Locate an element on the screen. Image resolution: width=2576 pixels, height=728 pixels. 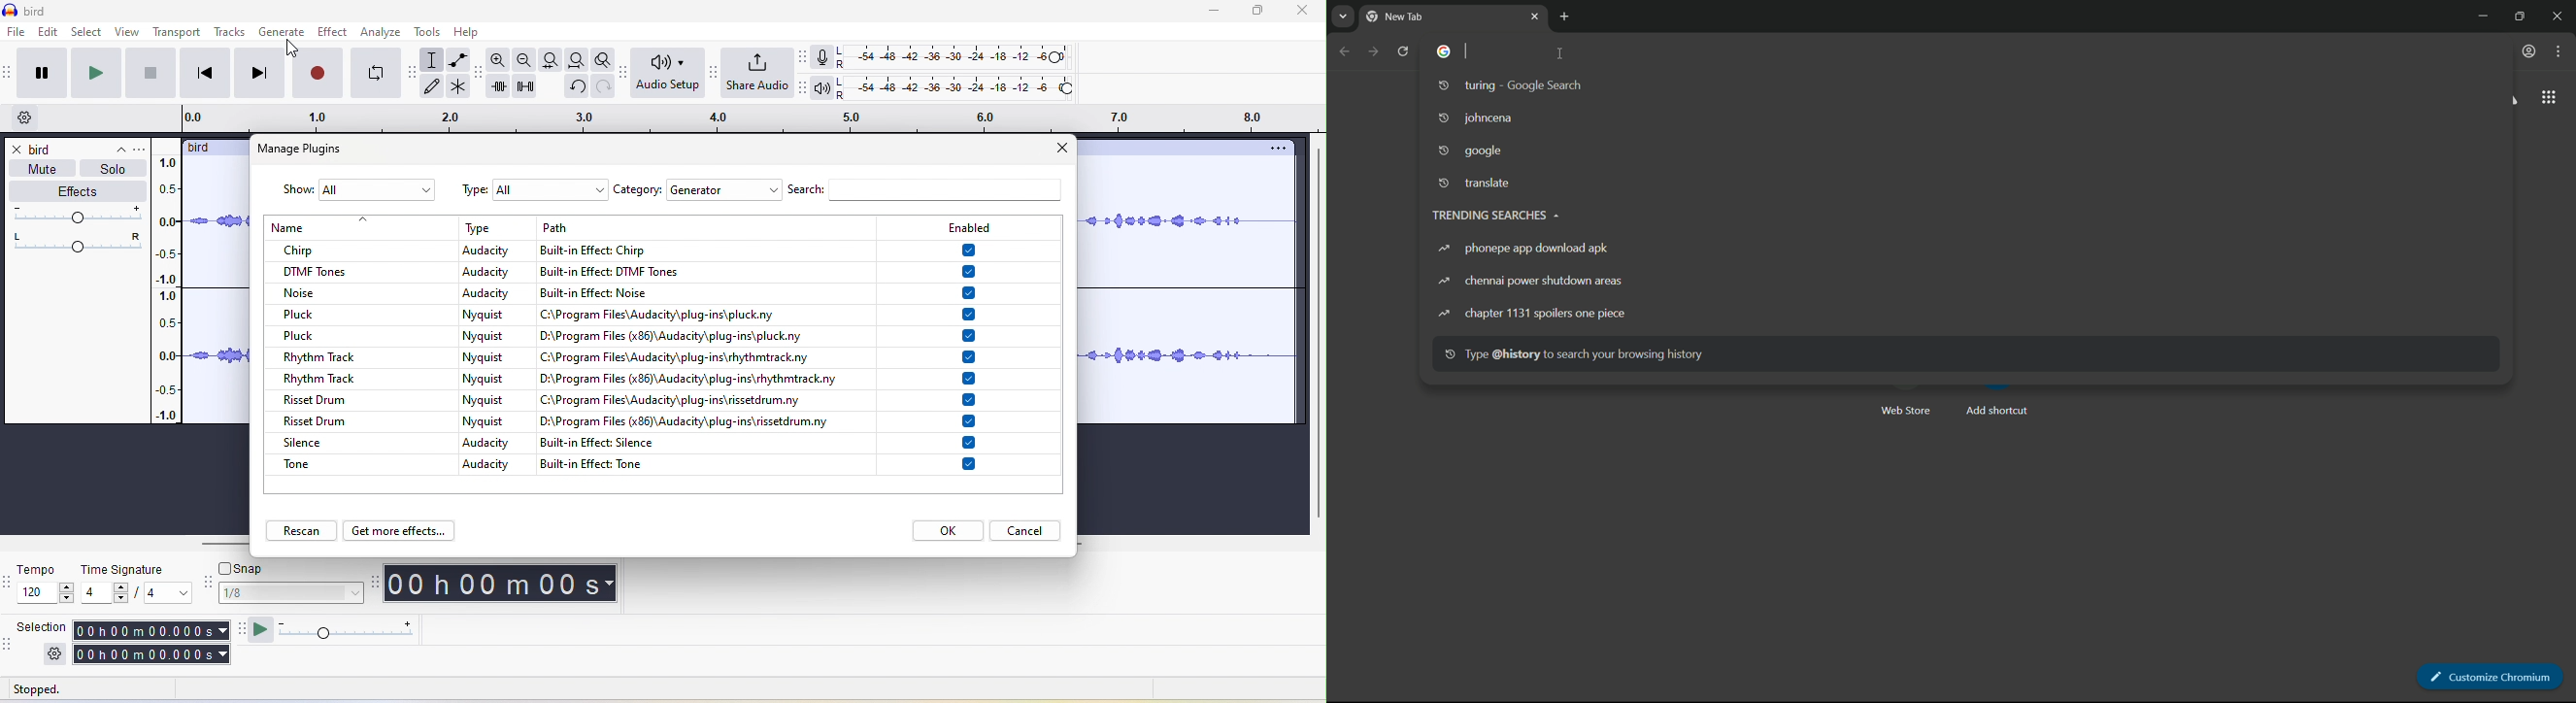
zoom toggle  is located at coordinates (598, 57).